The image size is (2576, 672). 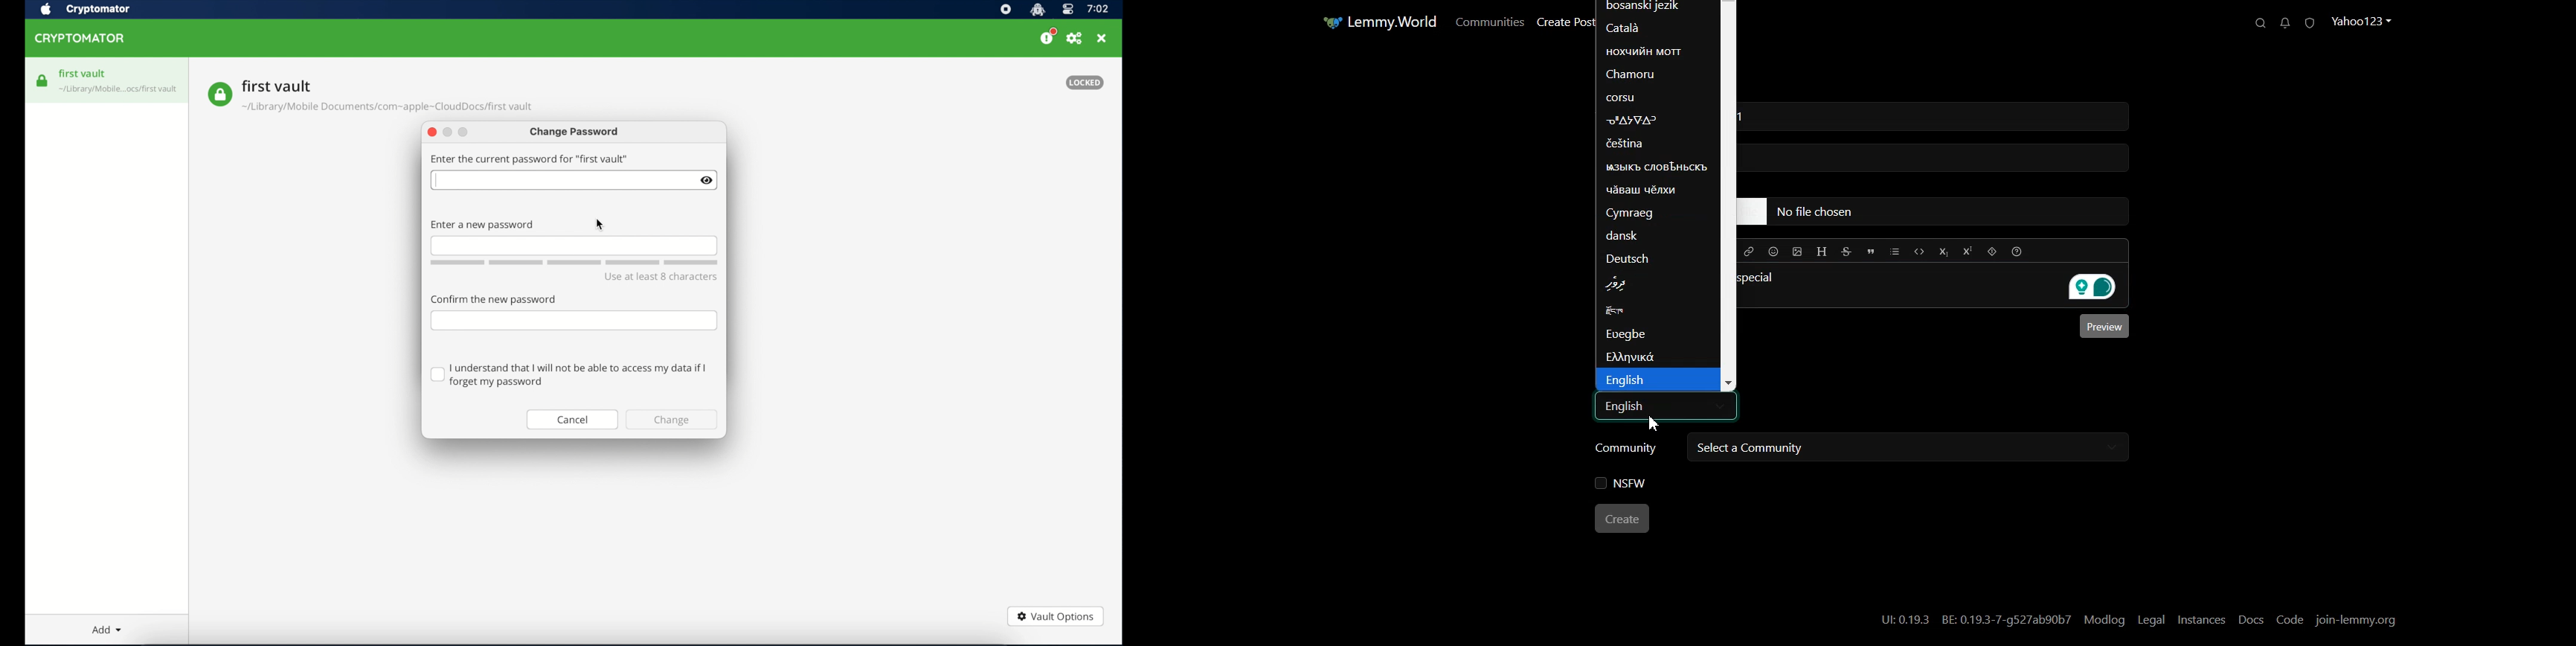 I want to click on Profile, so click(x=2365, y=21).